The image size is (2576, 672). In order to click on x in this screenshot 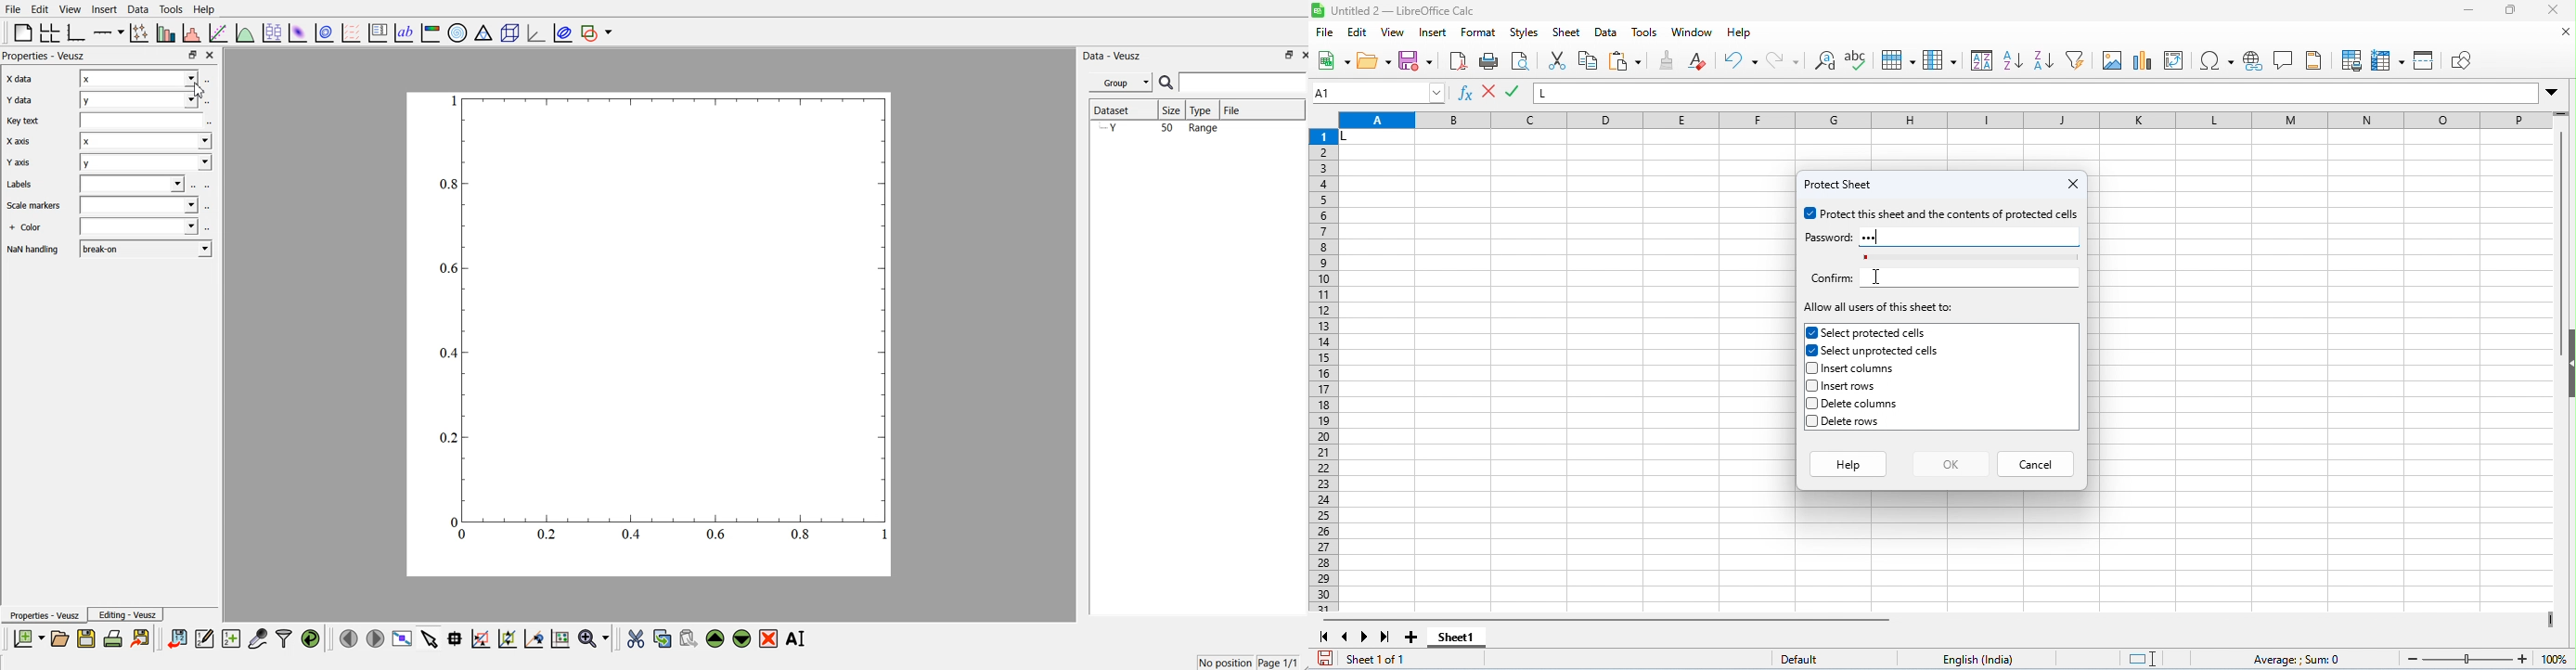, I will do `click(146, 143)`.